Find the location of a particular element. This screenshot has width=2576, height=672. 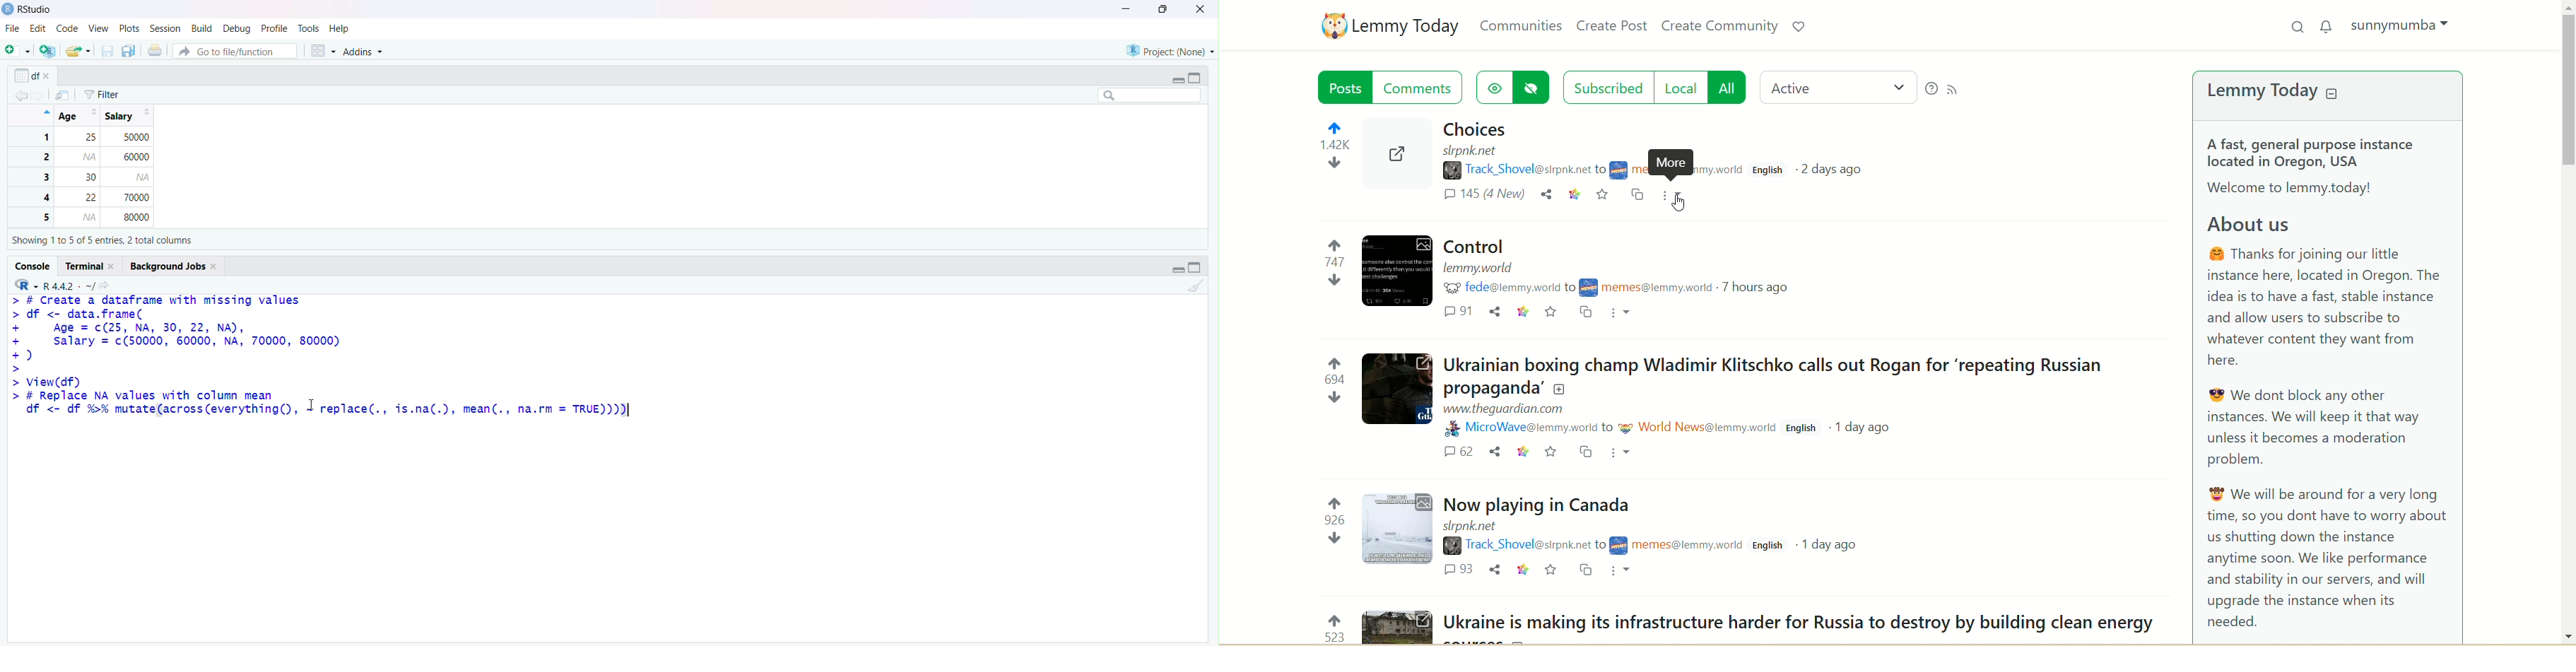

Create a project is located at coordinates (48, 50).